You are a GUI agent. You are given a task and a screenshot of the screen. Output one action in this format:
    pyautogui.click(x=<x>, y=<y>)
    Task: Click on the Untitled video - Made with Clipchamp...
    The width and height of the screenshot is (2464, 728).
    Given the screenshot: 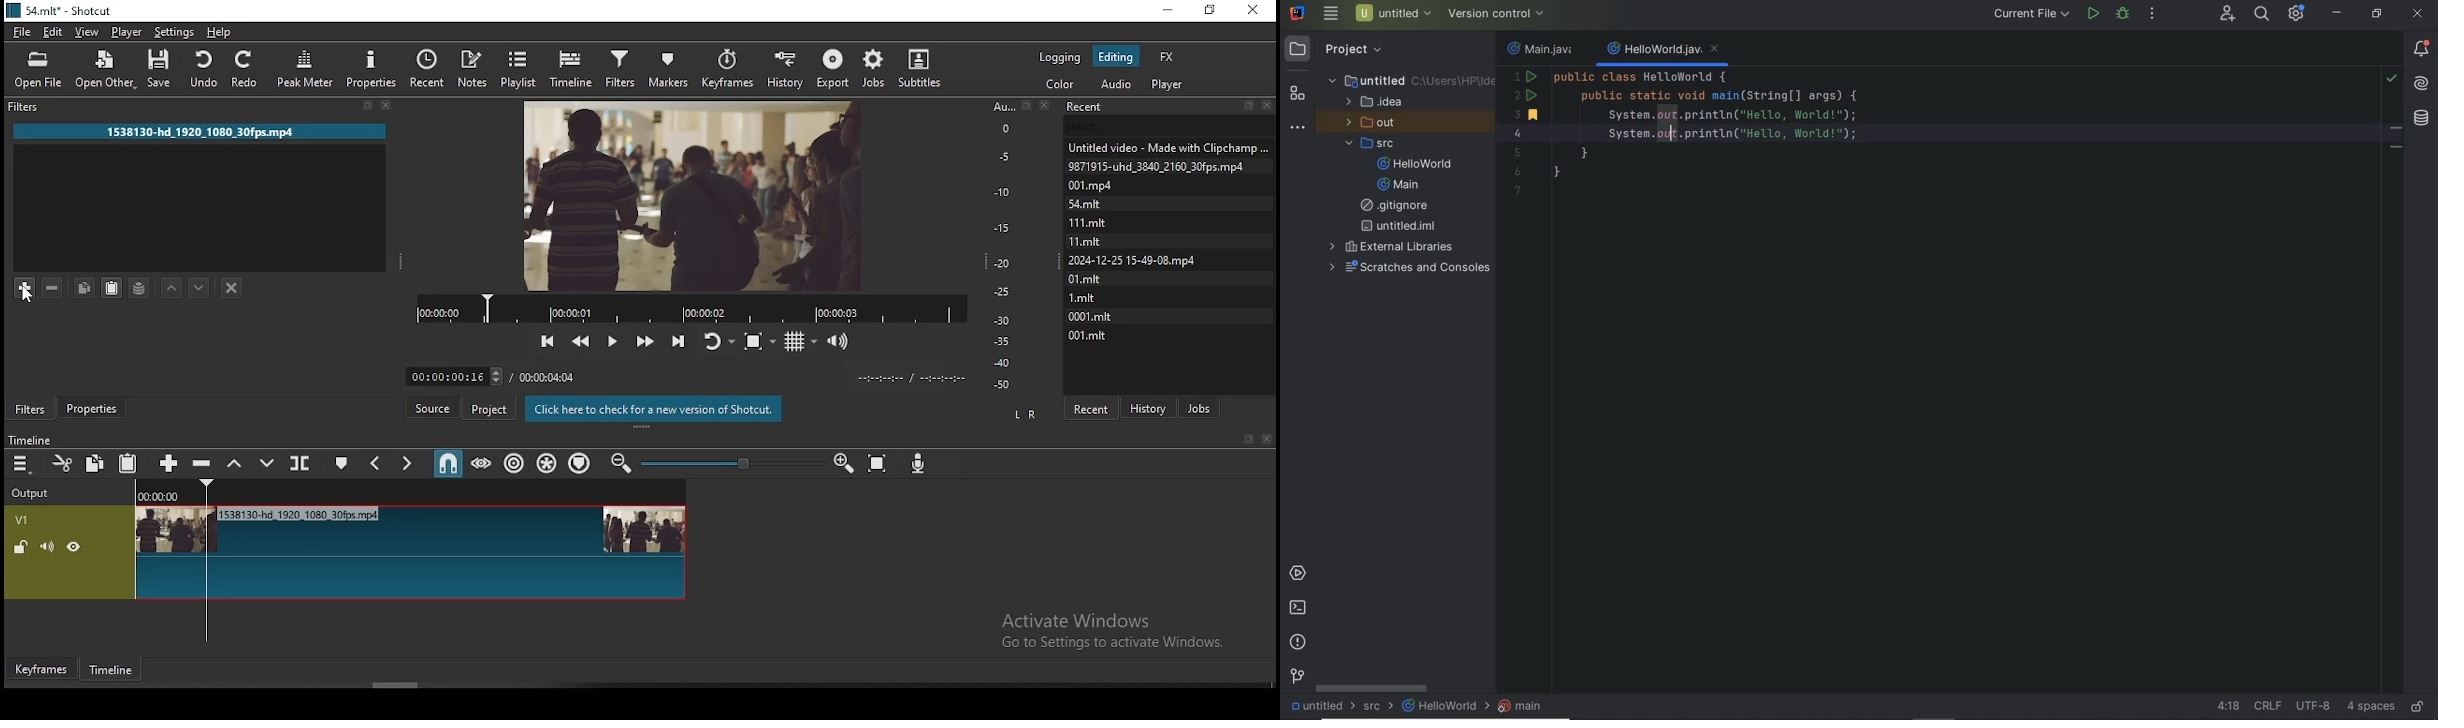 What is the action you would take?
    pyautogui.click(x=1172, y=147)
    